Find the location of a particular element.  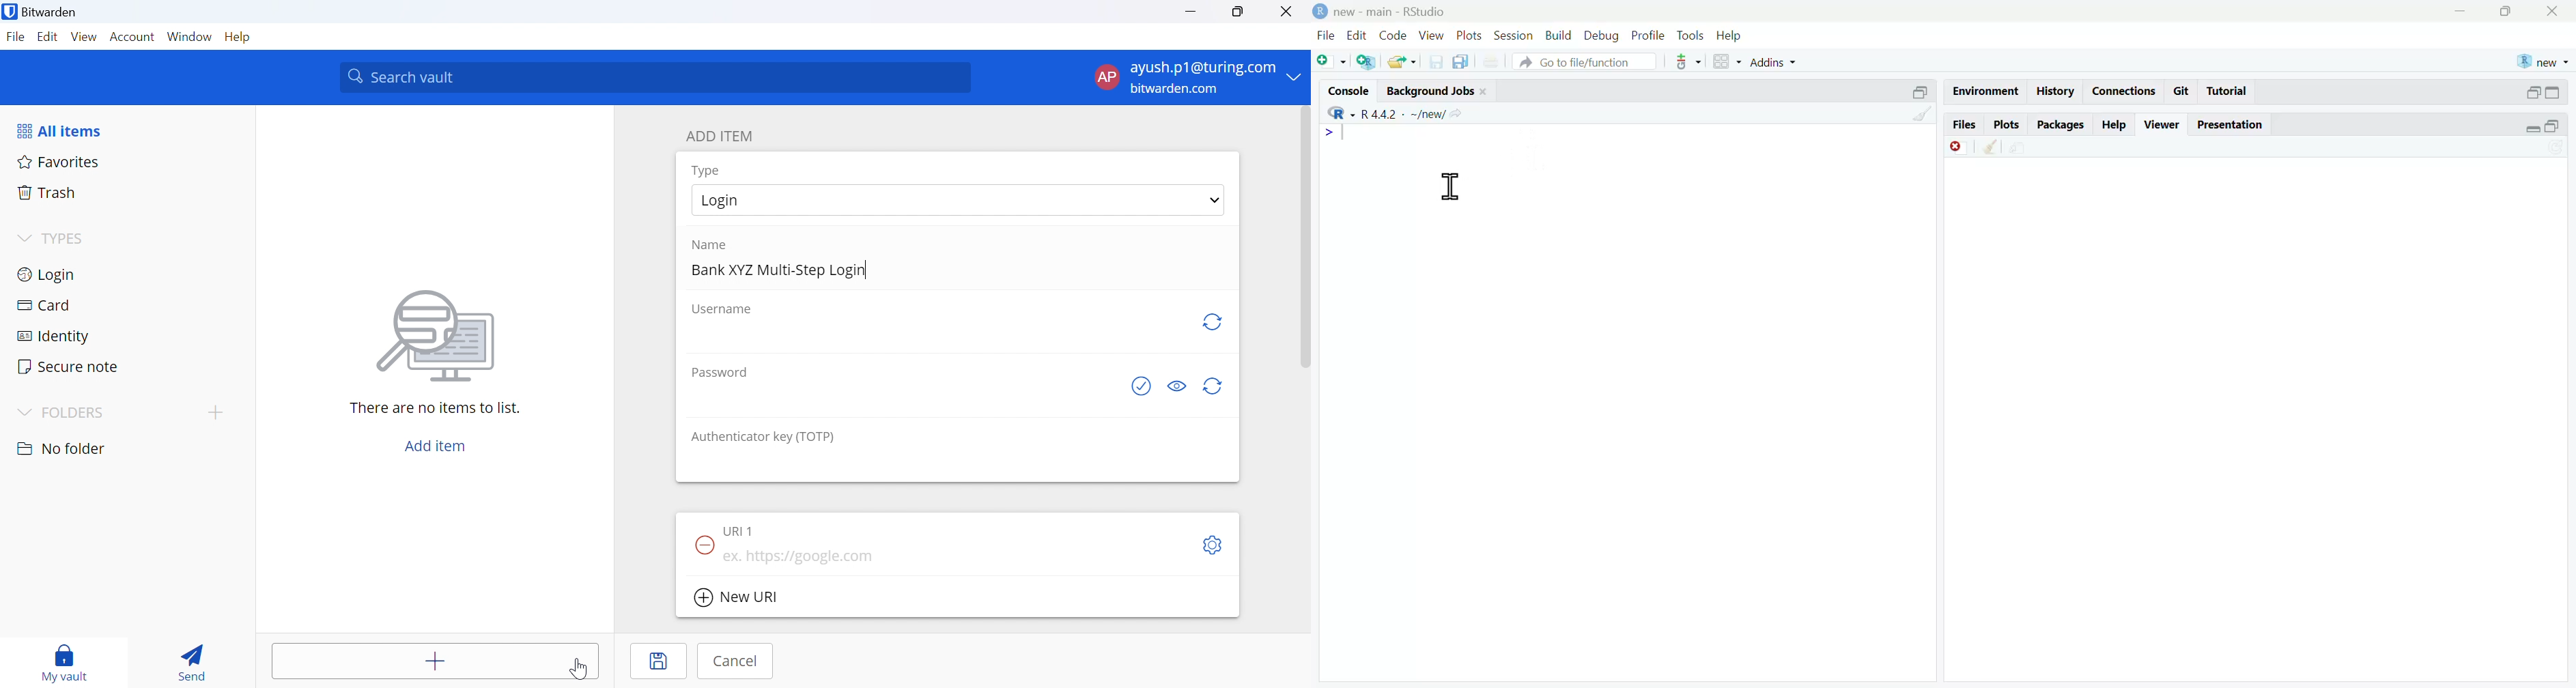

Remove is located at coordinates (702, 543).